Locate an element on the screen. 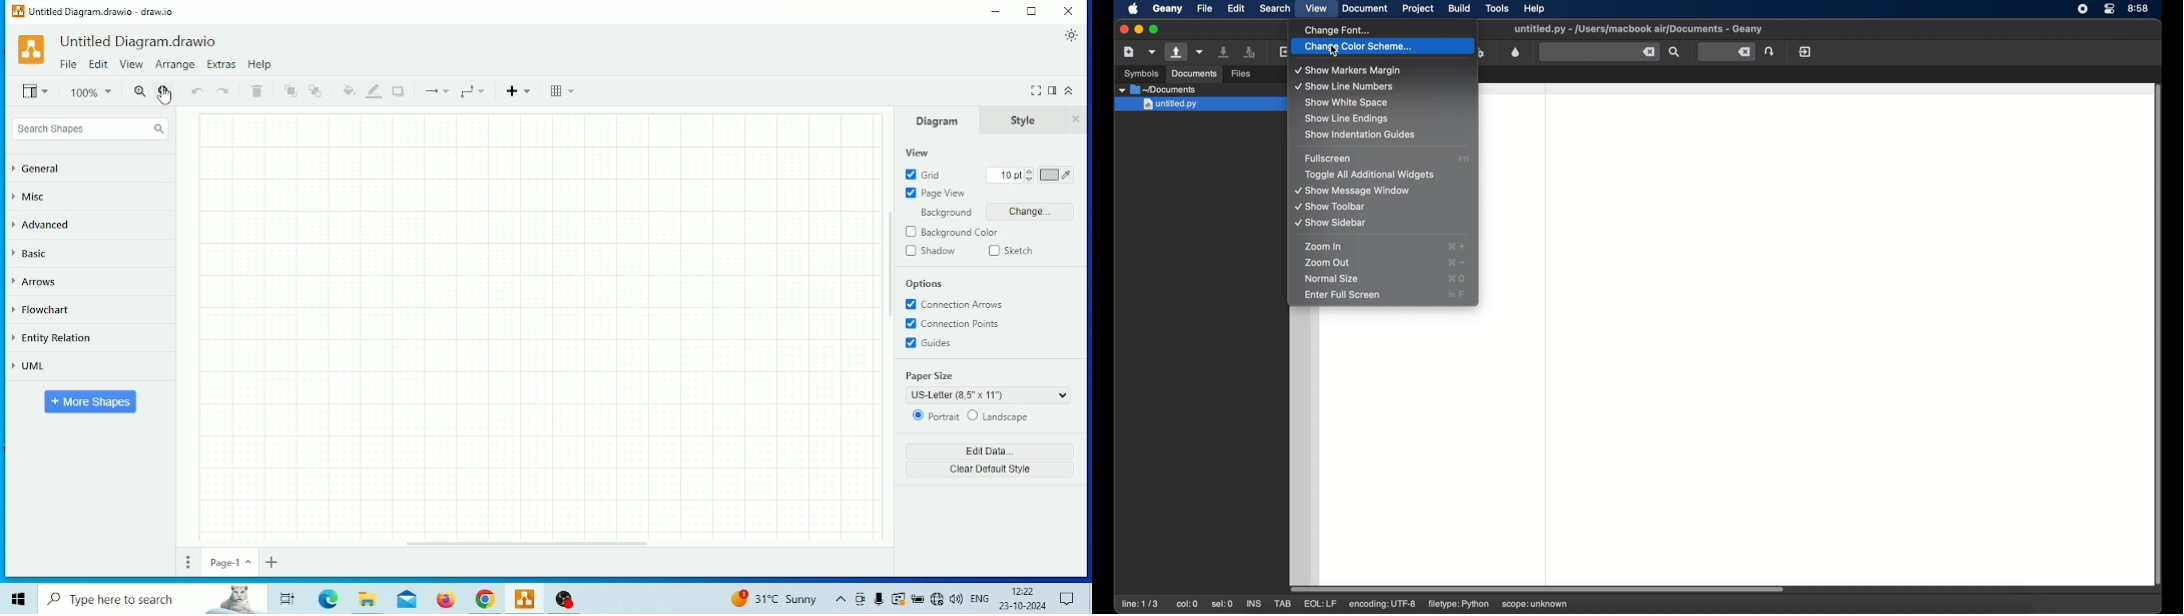 This screenshot has height=616, width=2184. Connection Points is located at coordinates (951, 324).